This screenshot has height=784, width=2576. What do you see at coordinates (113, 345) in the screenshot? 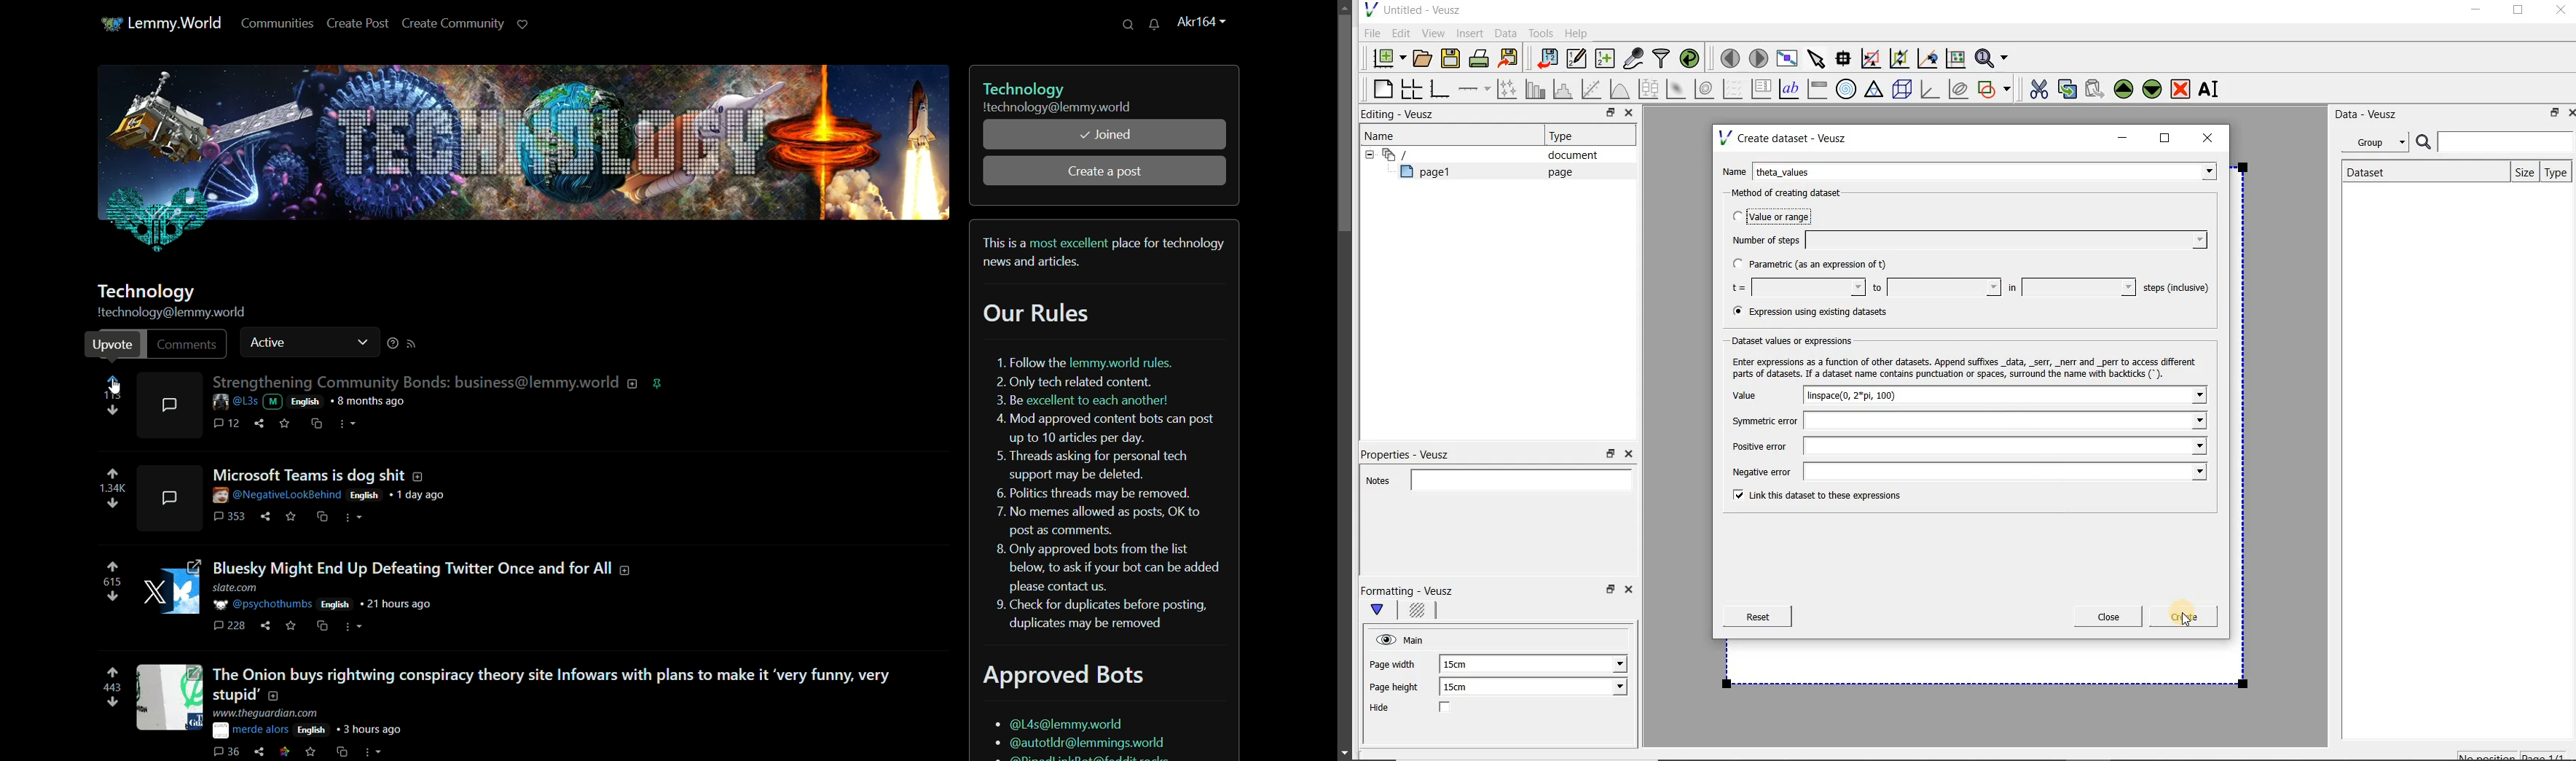
I see `upvote pop up` at bounding box center [113, 345].